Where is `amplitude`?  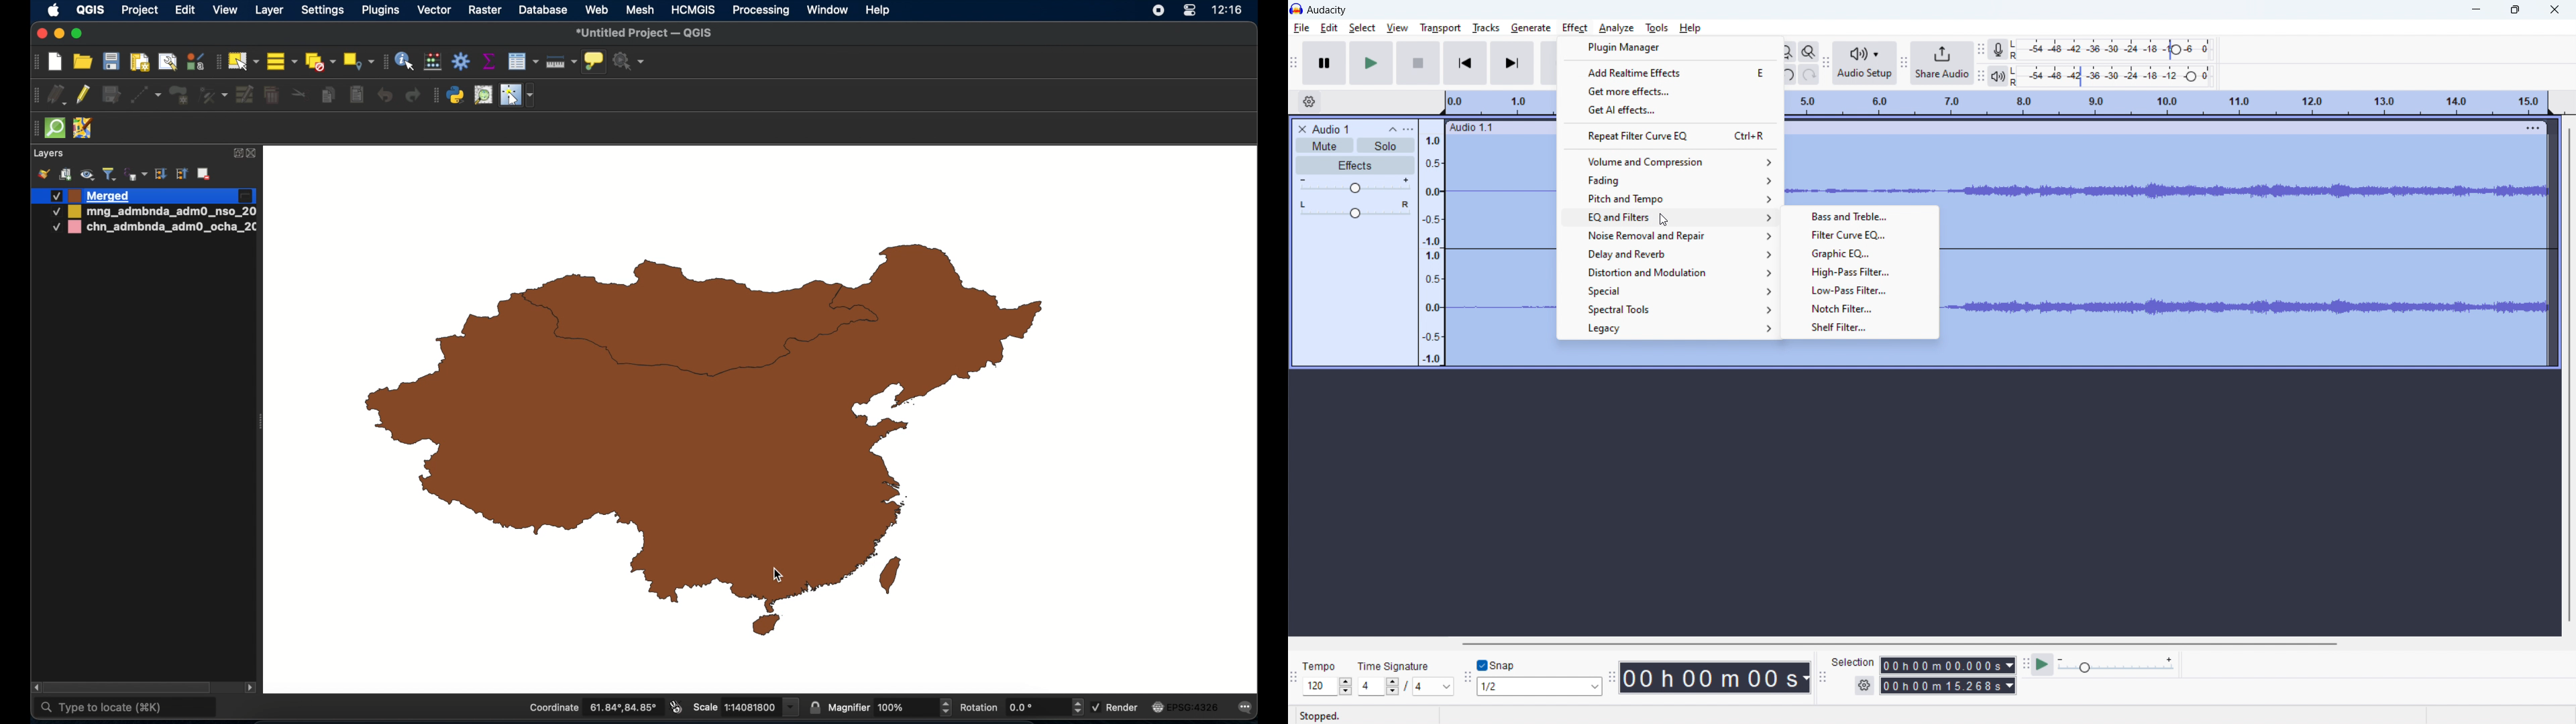
amplitude is located at coordinates (1432, 242).